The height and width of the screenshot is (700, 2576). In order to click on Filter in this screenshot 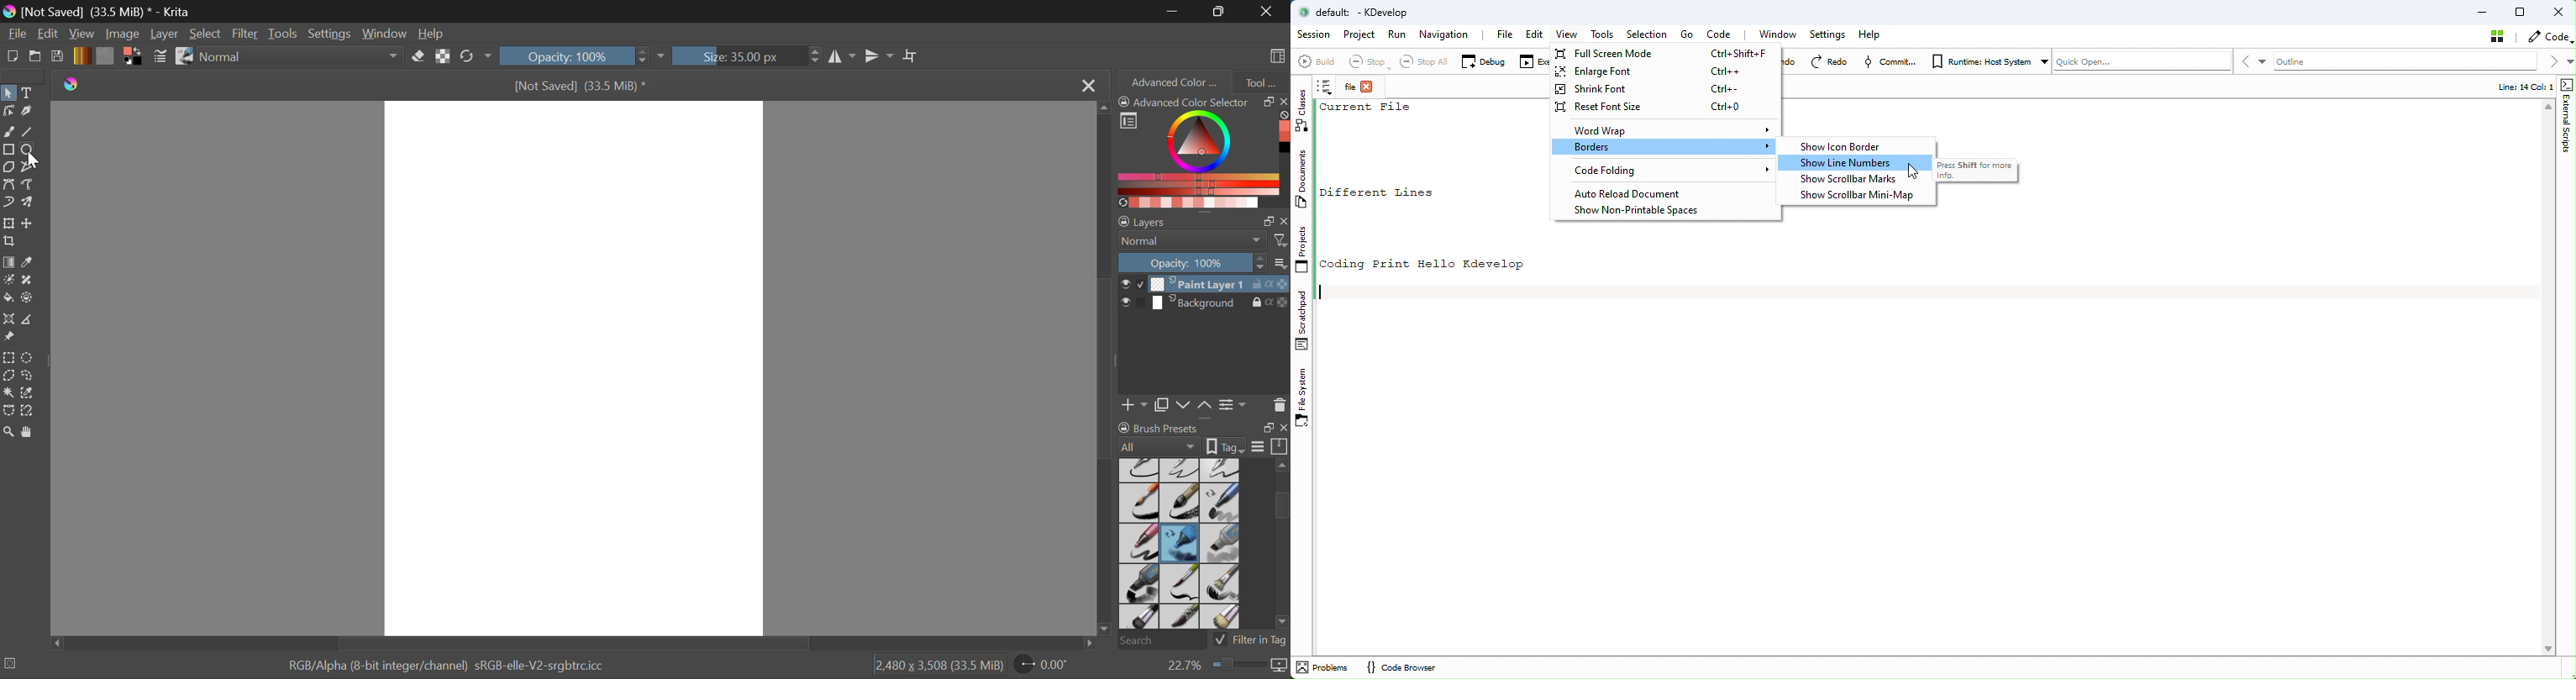, I will do `click(247, 34)`.